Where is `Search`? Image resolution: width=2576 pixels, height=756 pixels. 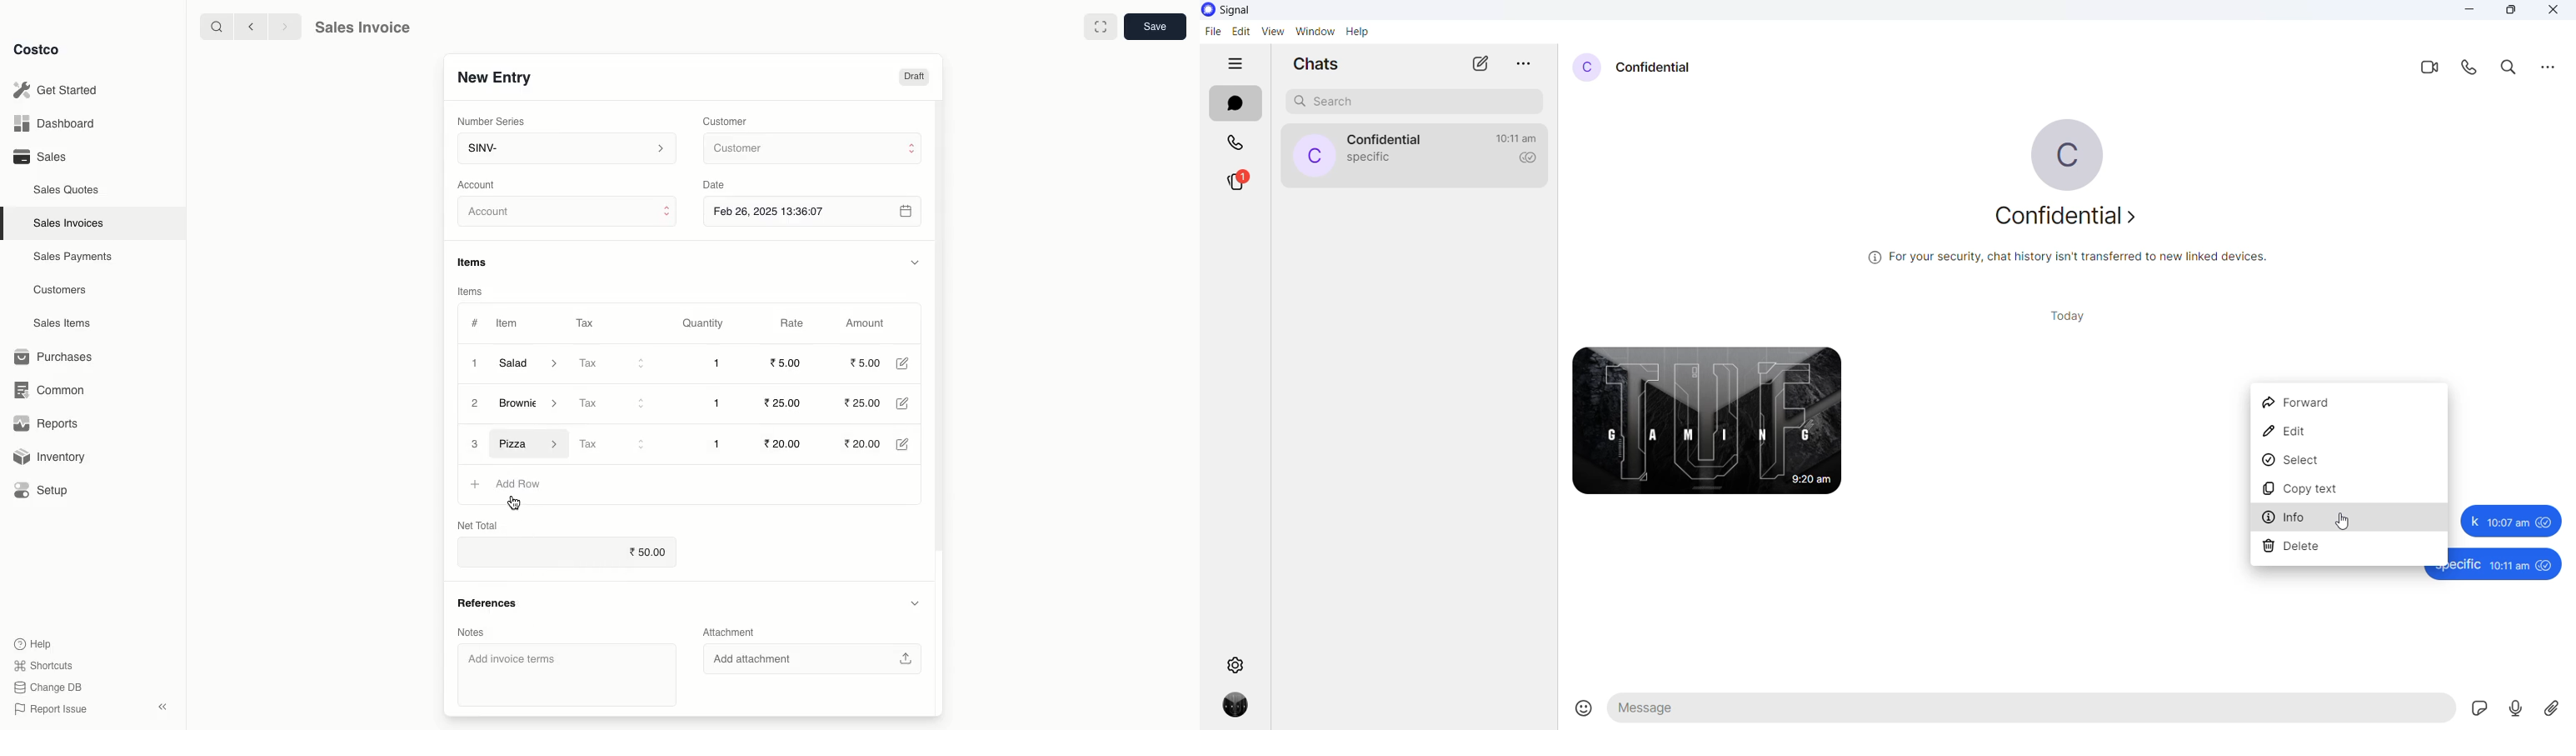 Search is located at coordinates (214, 26).